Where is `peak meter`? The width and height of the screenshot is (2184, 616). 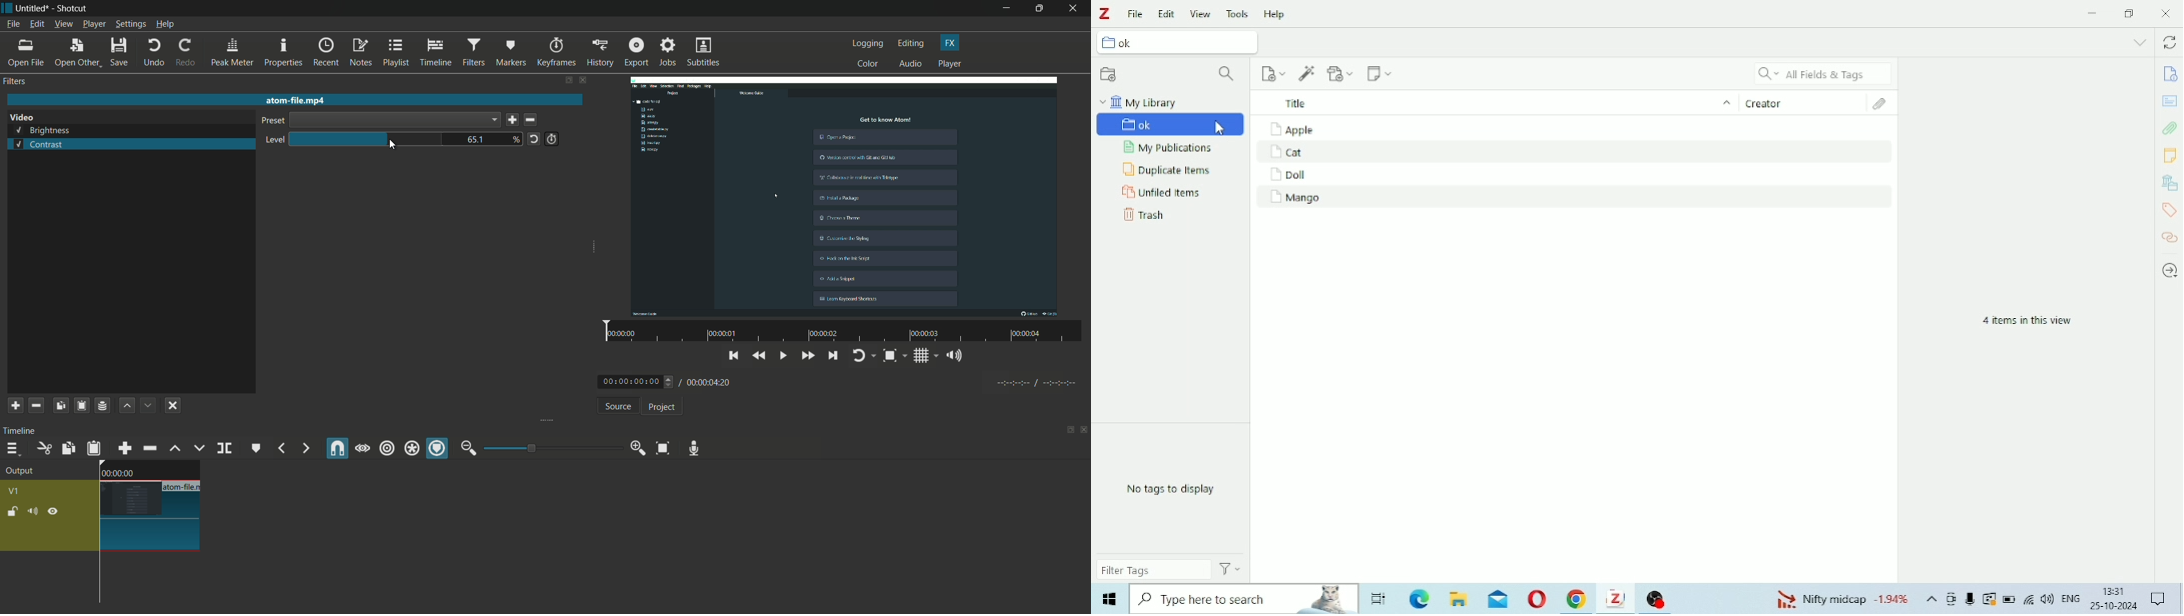 peak meter is located at coordinates (232, 52).